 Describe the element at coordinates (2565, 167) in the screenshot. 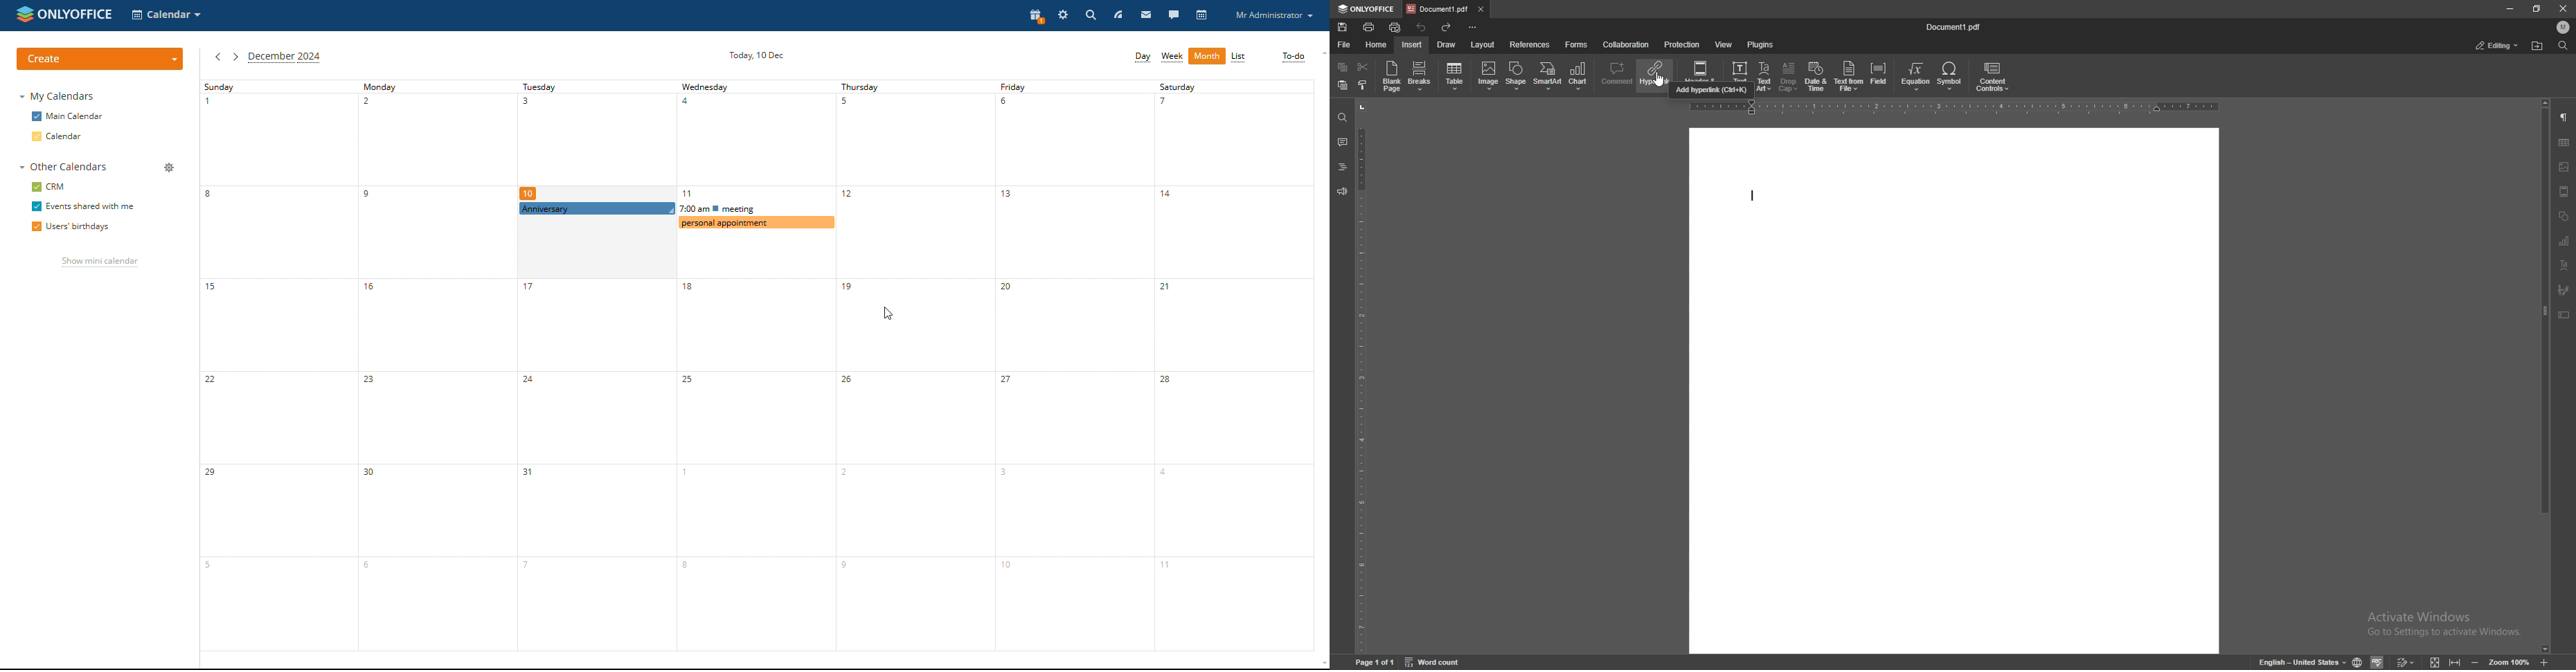

I see `image` at that location.